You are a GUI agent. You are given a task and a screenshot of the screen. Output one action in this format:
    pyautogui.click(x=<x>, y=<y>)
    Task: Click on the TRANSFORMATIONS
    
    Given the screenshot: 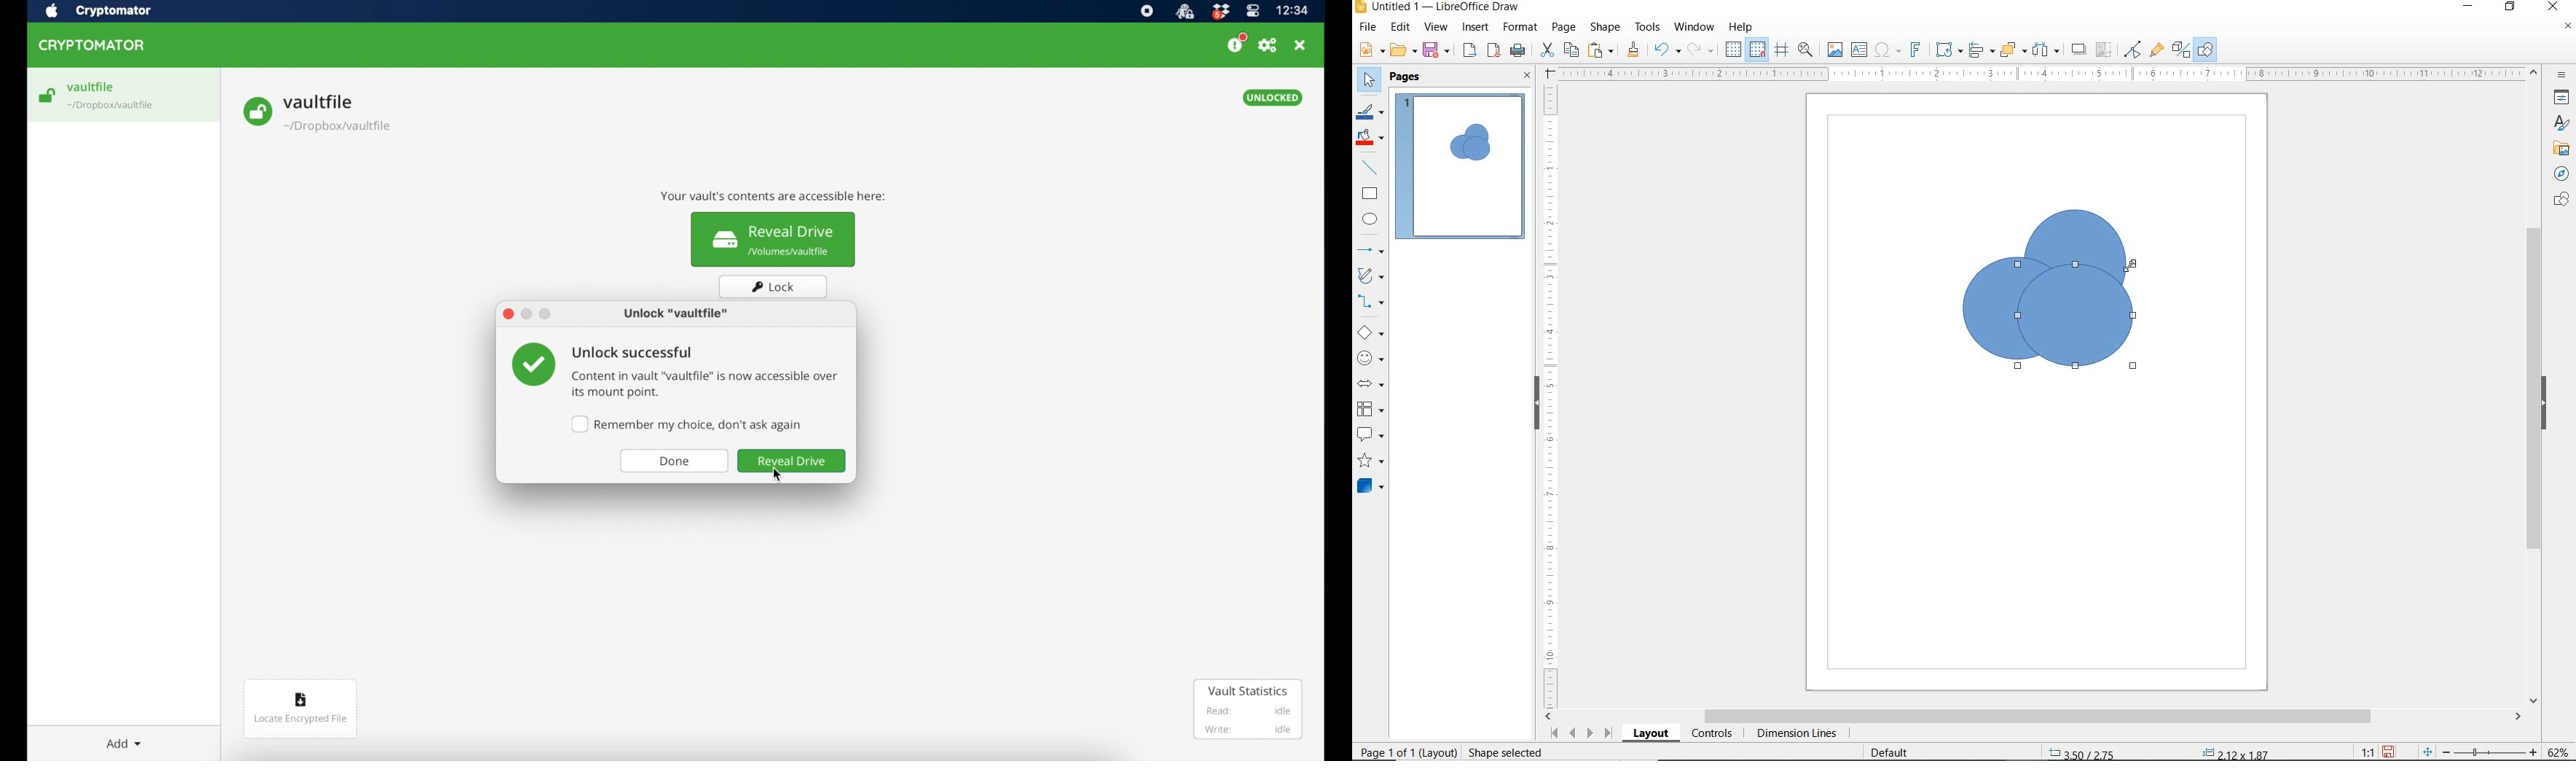 What is the action you would take?
    pyautogui.click(x=1947, y=50)
    